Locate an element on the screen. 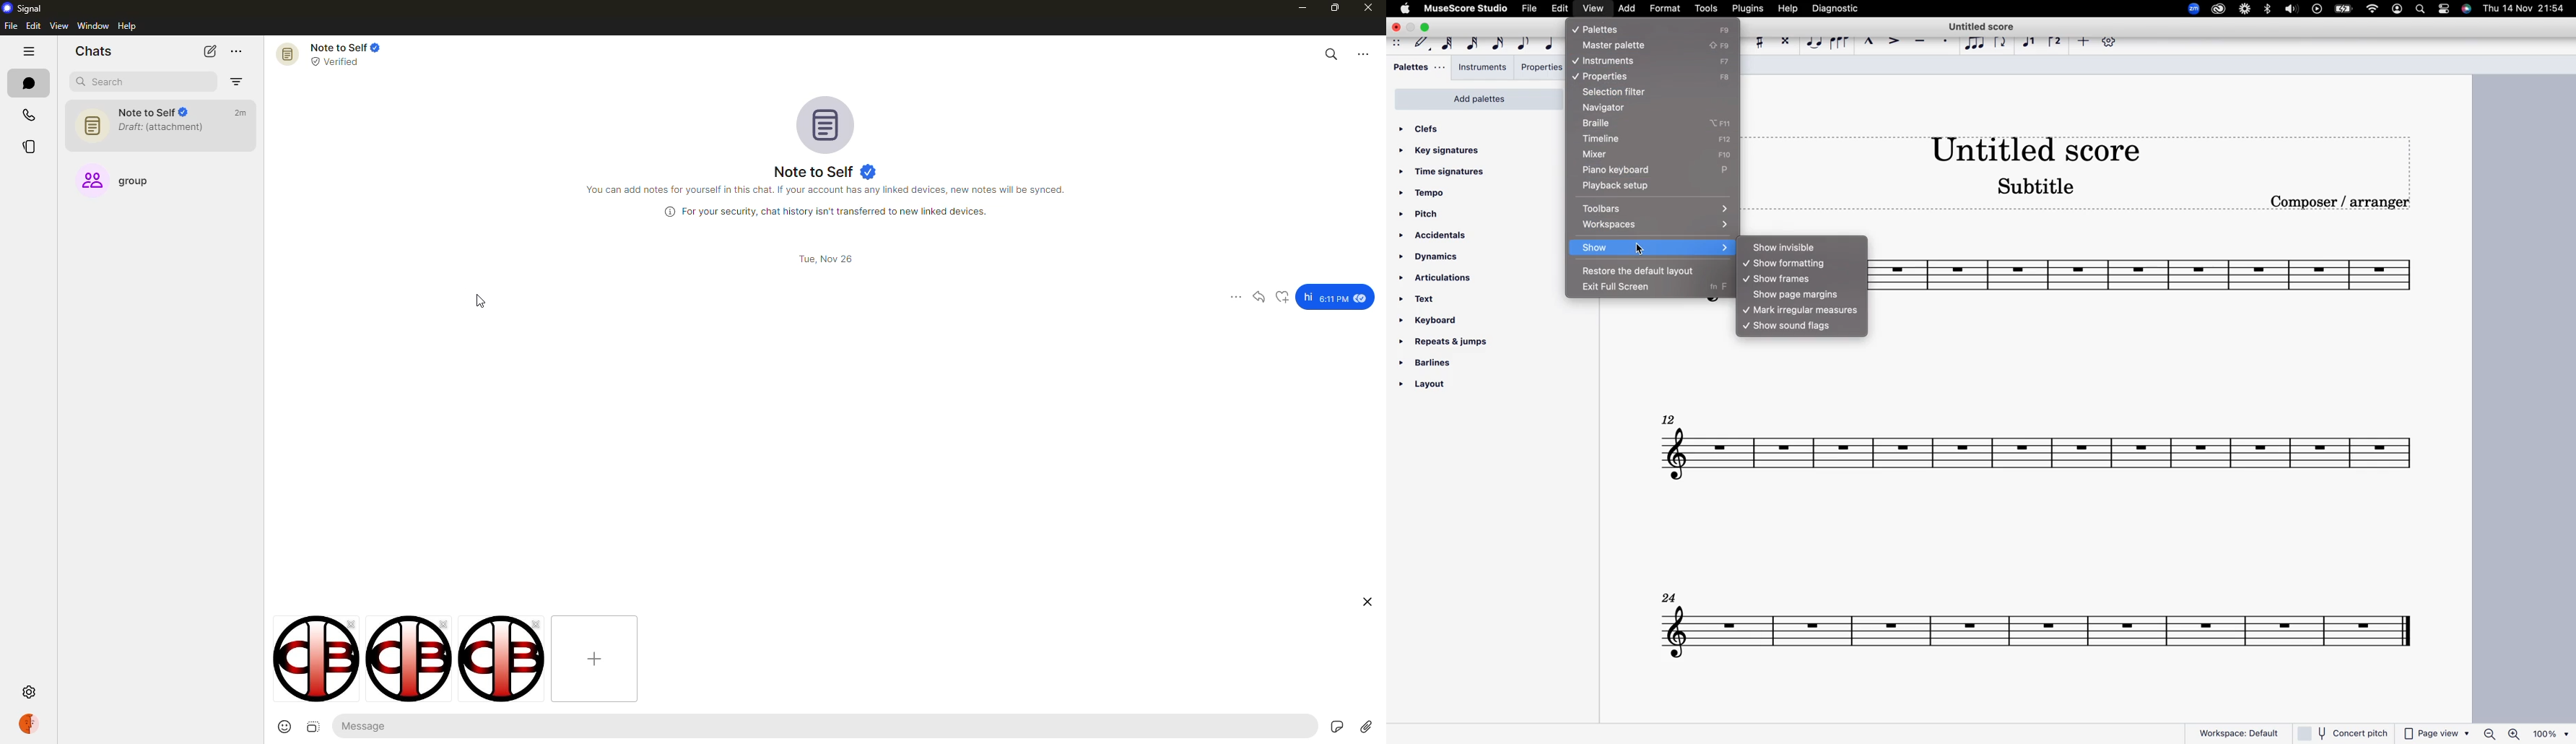 This screenshot has height=756, width=2576. maximize is located at coordinates (1335, 11).